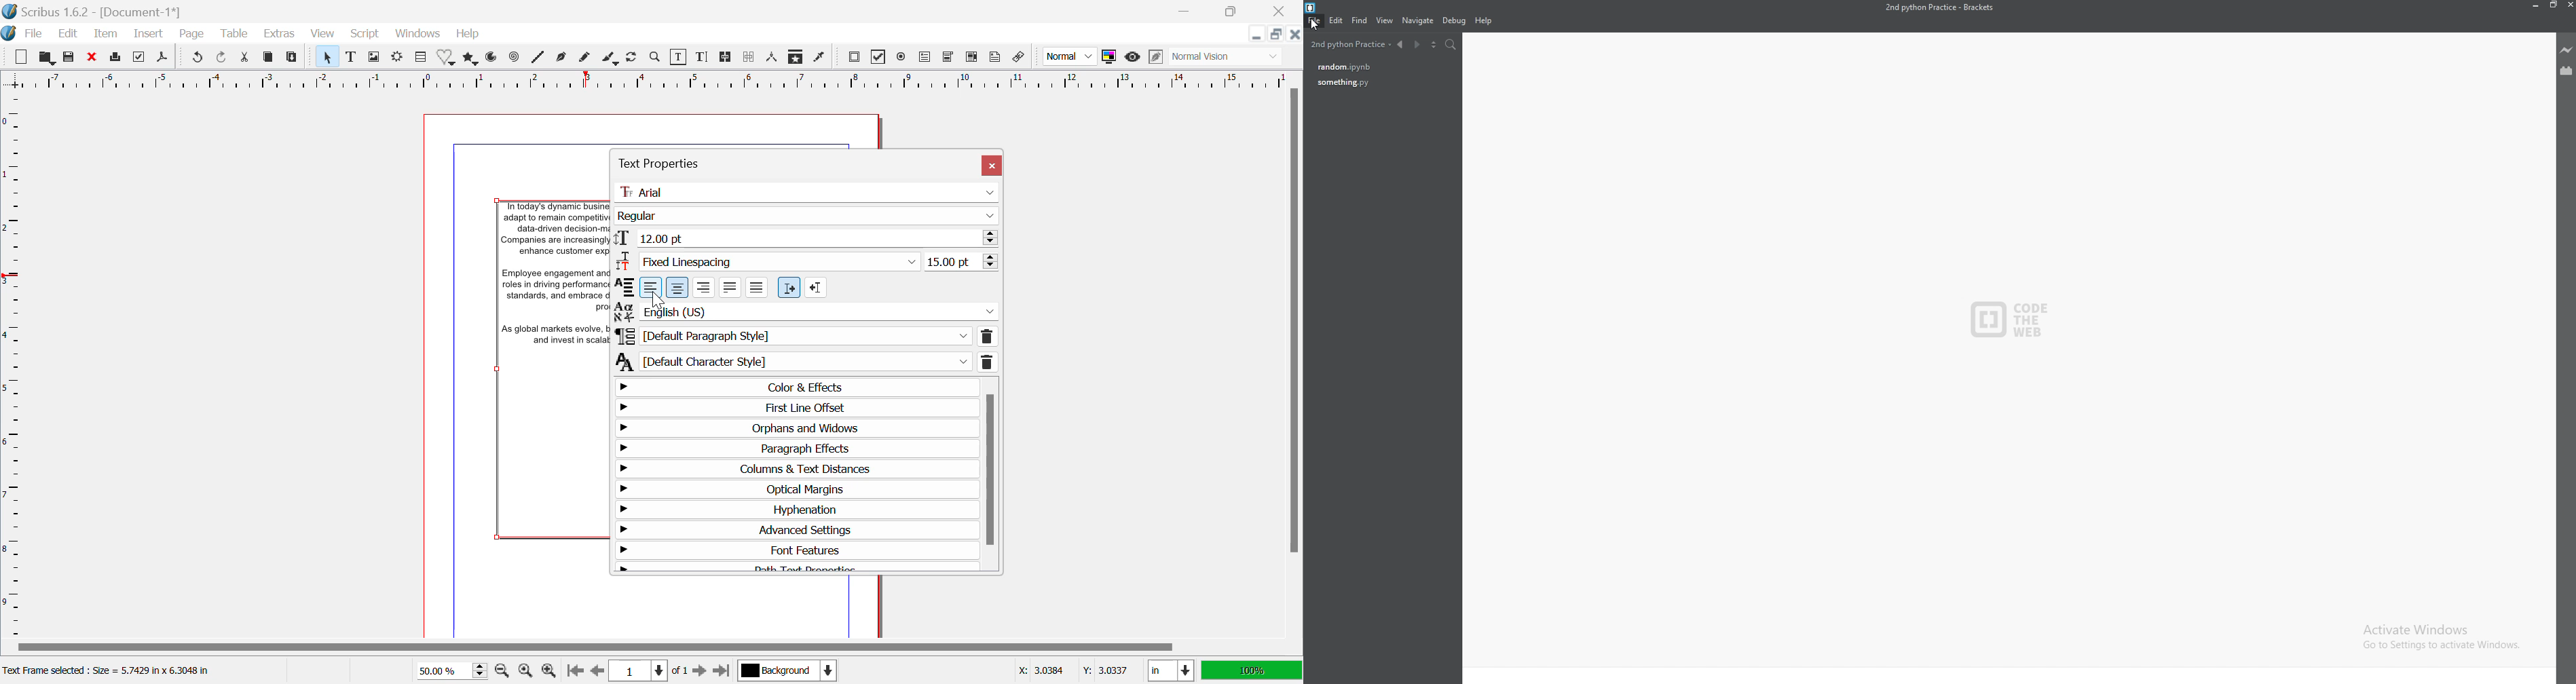 This screenshot has width=2576, height=700. Describe the element at coordinates (808, 313) in the screenshot. I see `Language` at that location.